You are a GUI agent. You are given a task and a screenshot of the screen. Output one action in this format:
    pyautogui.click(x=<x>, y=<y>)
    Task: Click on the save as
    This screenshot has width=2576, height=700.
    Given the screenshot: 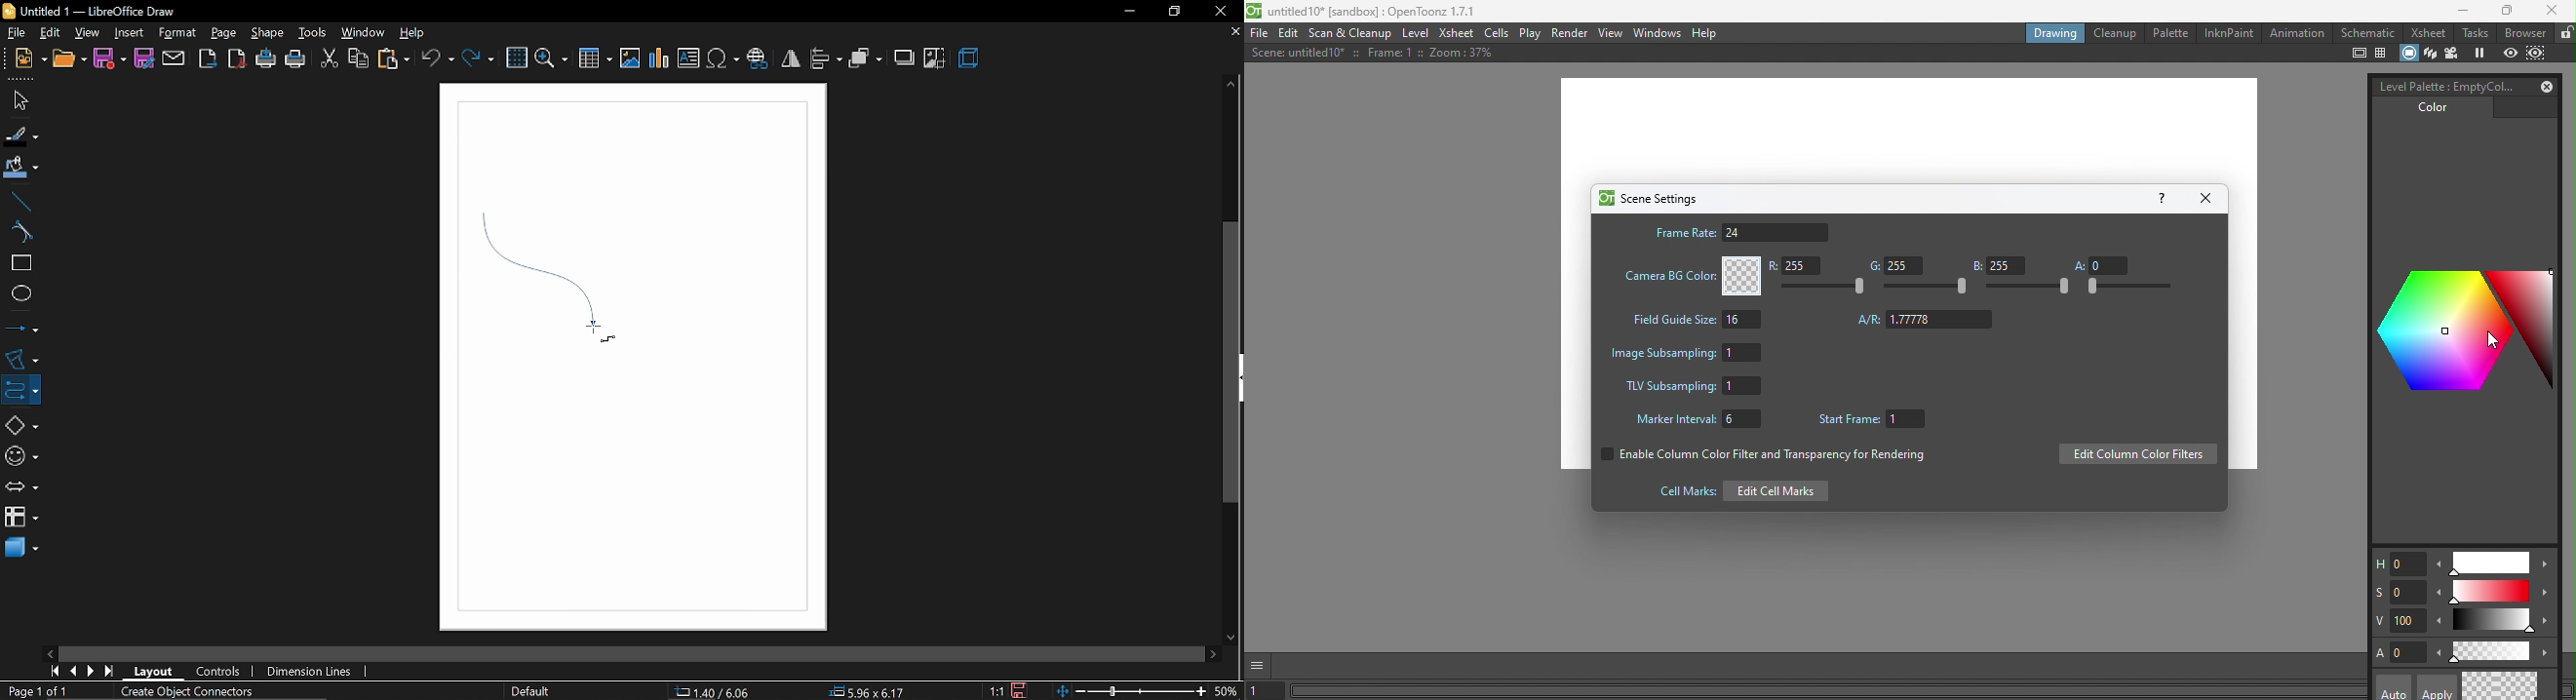 What is the action you would take?
    pyautogui.click(x=143, y=58)
    